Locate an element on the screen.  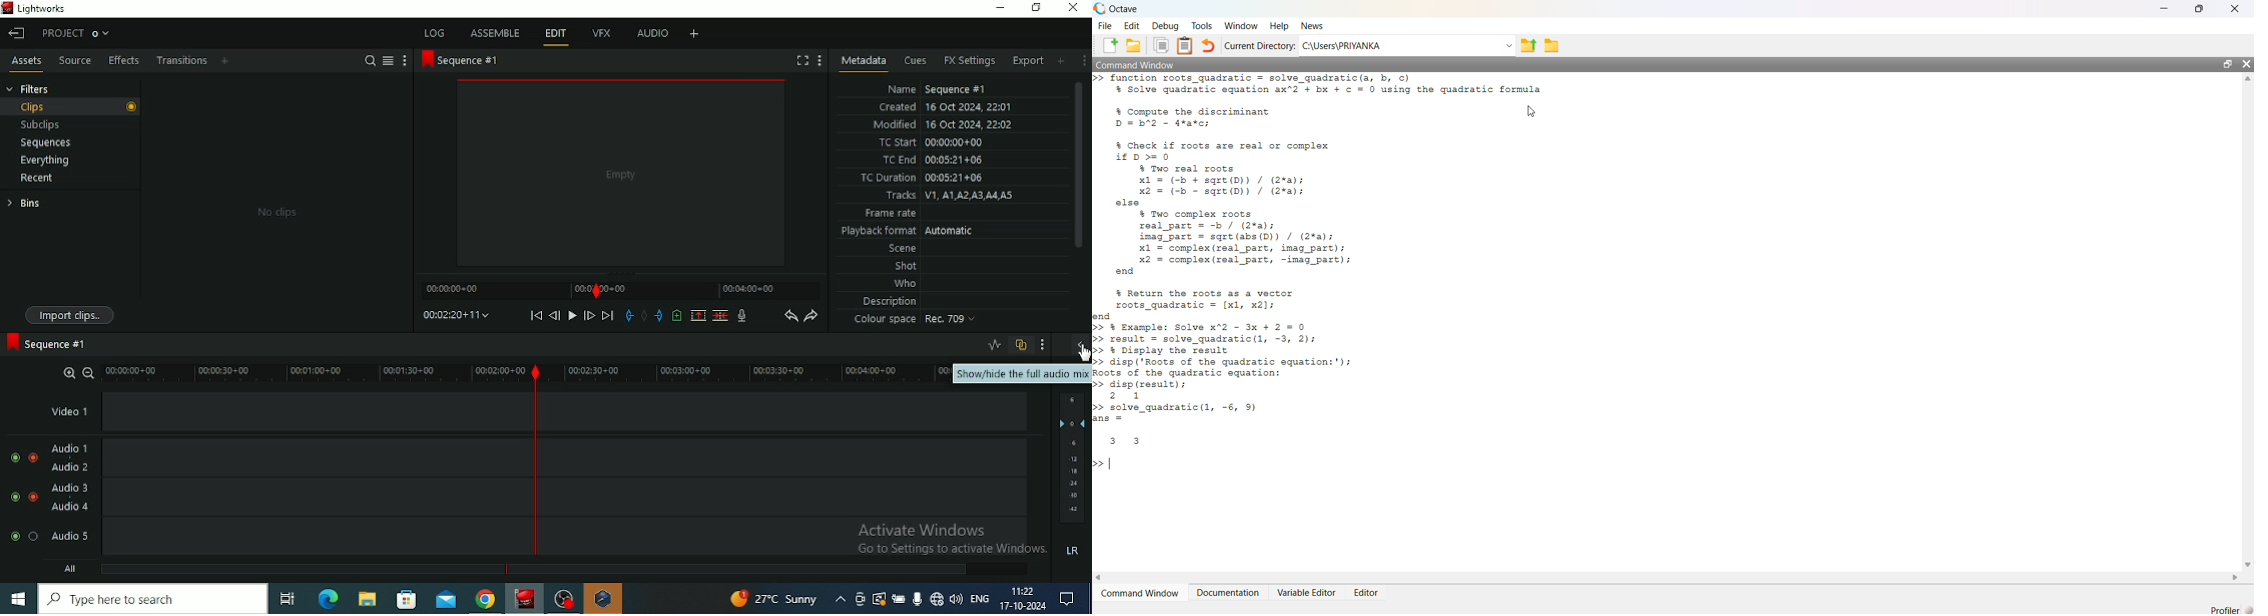
Video duration is located at coordinates (620, 290).